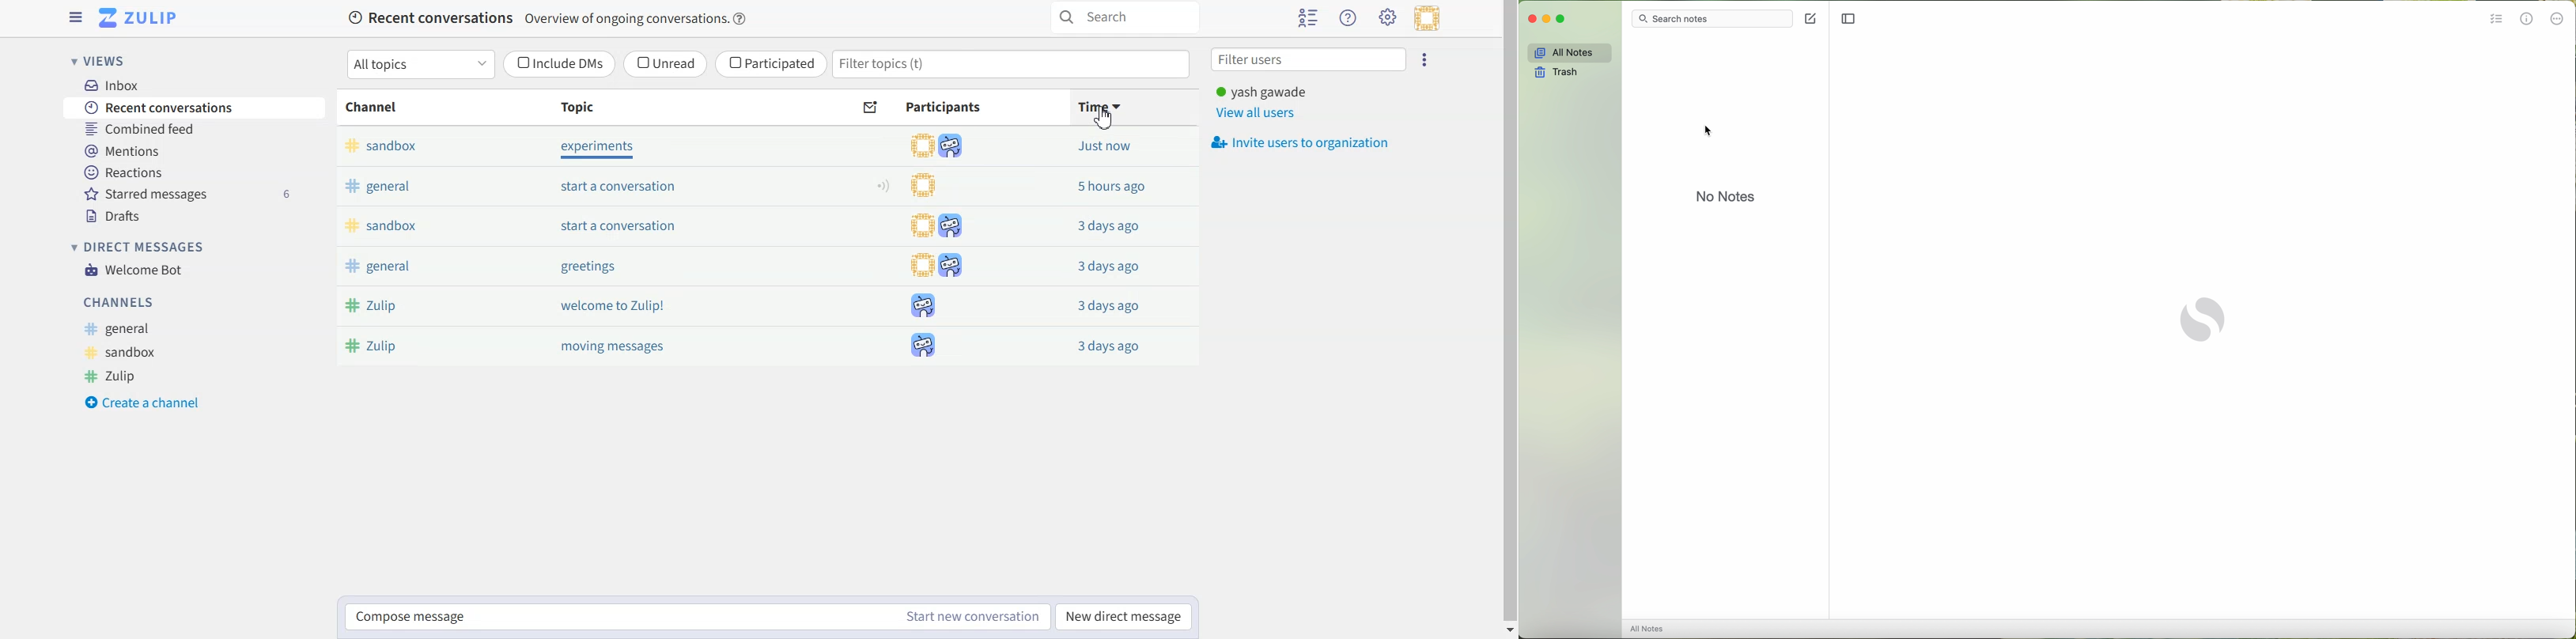  I want to click on maximize Simplenote, so click(1563, 19).